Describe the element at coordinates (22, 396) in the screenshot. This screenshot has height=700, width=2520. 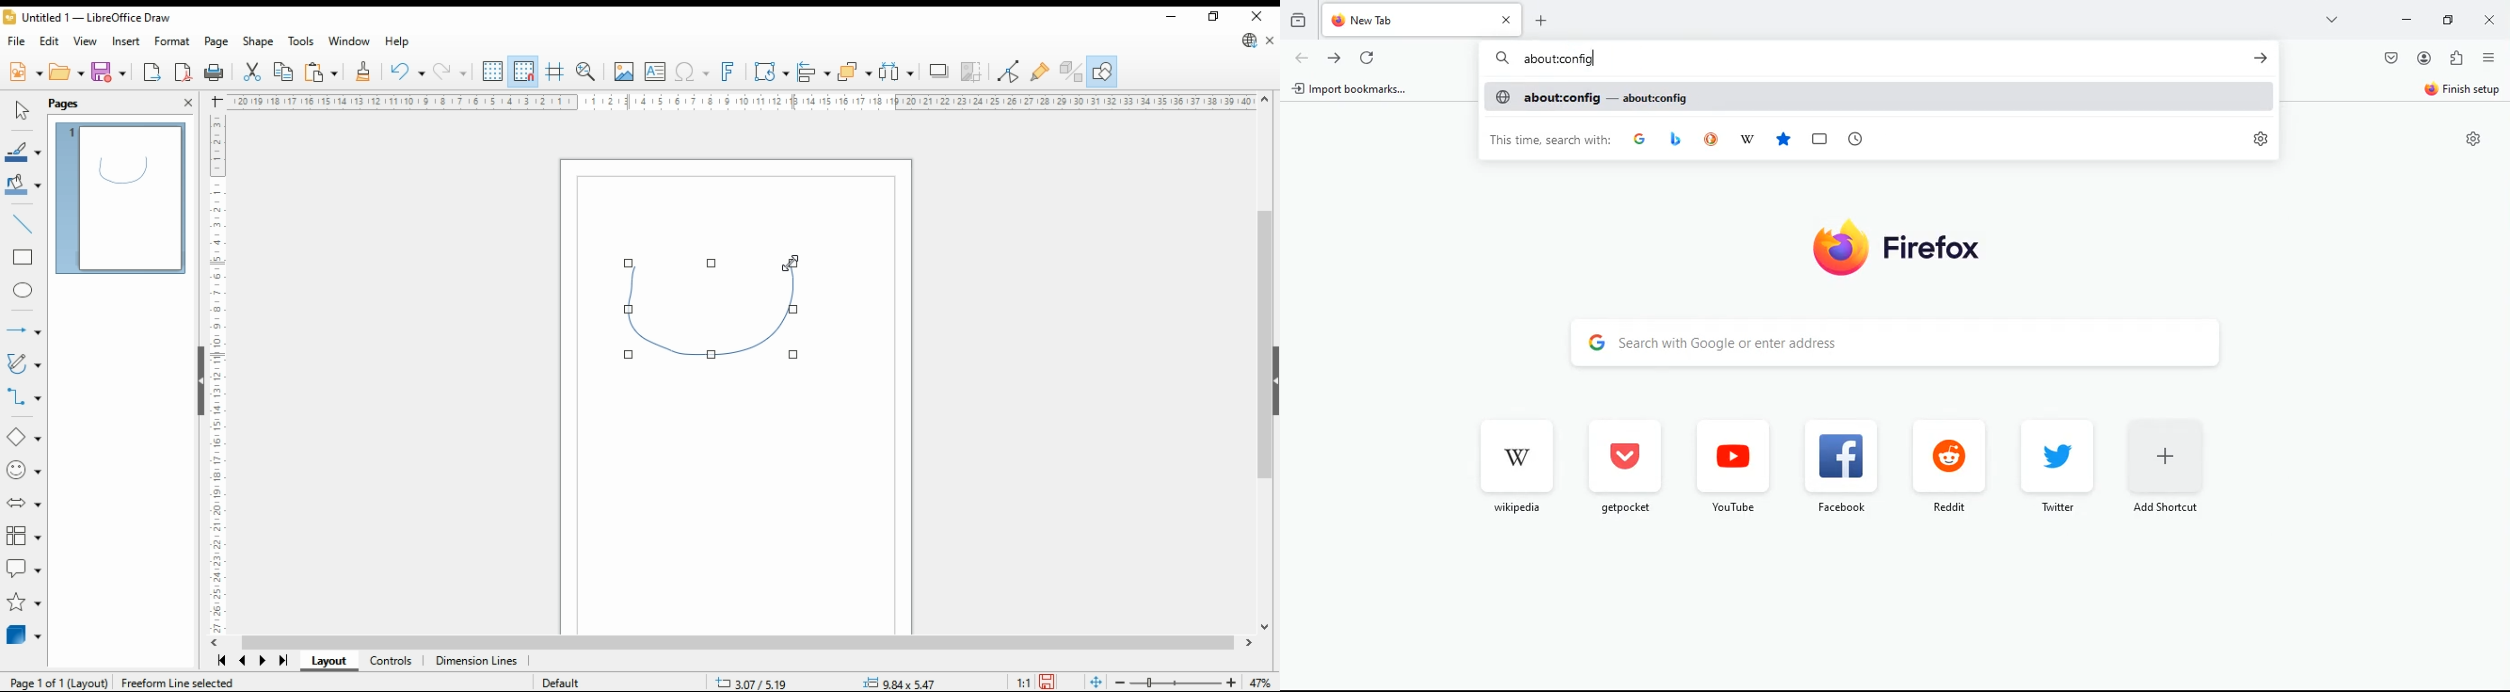
I see `connectors` at that location.